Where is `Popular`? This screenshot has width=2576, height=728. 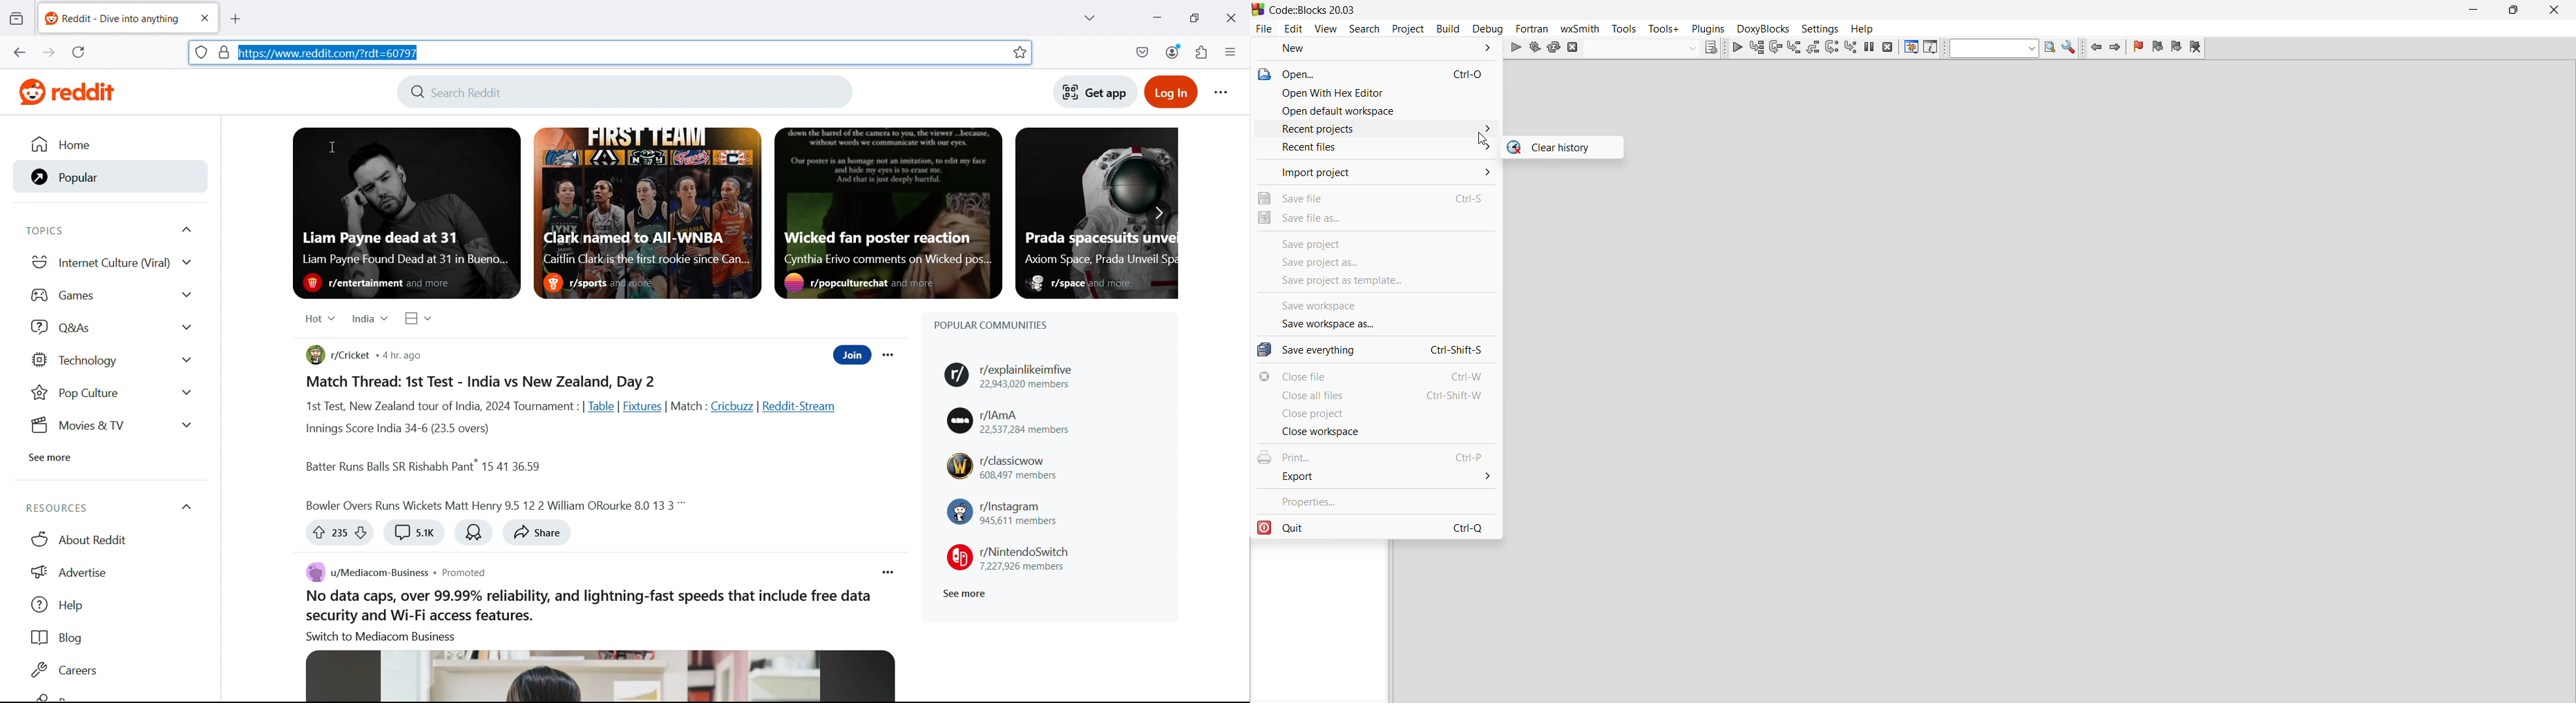
Popular is located at coordinates (105, 177).